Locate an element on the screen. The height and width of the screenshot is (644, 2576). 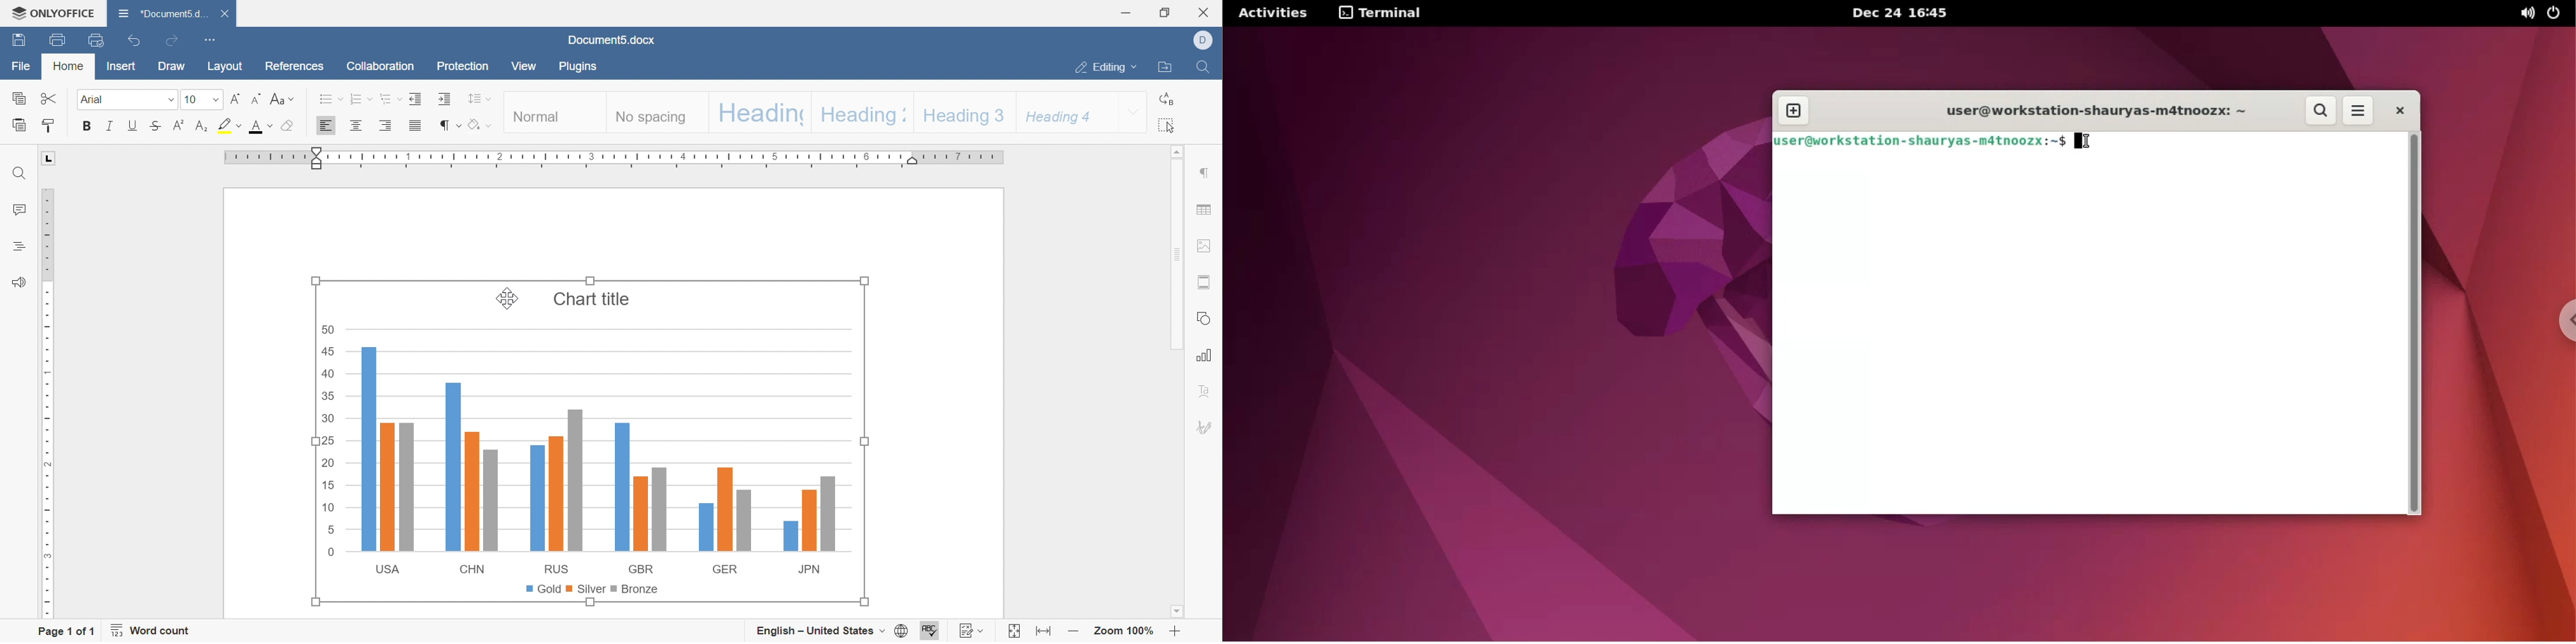
italic is located at coordinates (109, 126).